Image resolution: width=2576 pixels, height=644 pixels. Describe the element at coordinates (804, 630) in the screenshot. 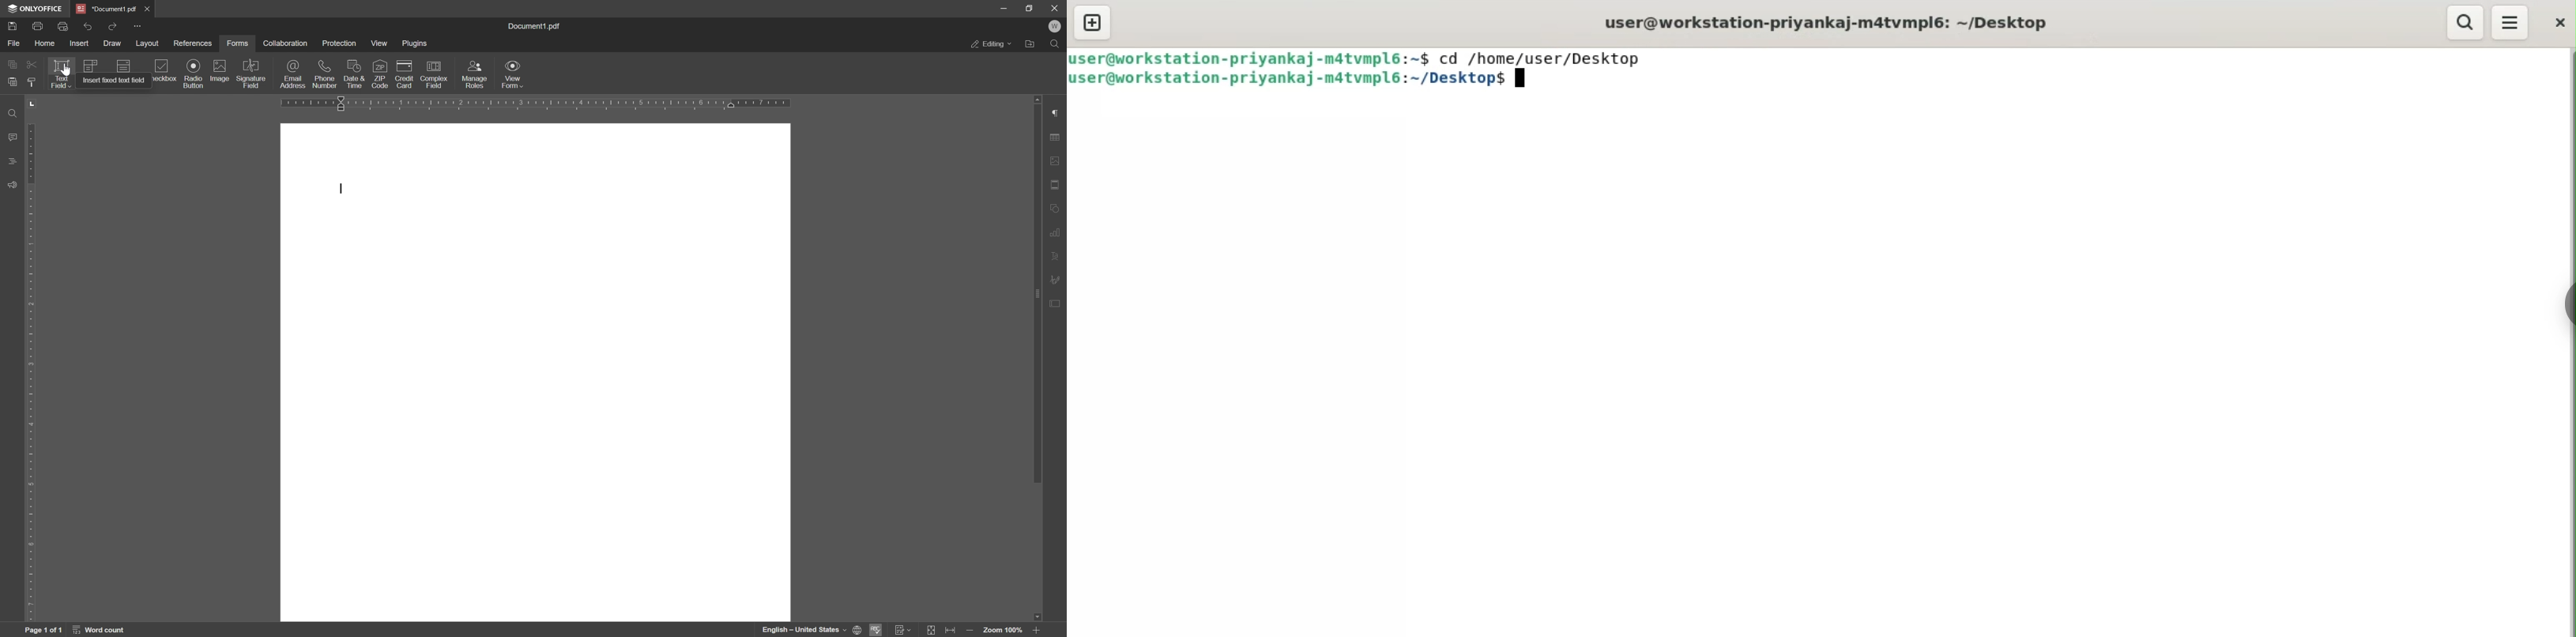

I see `english - united states` at that location.